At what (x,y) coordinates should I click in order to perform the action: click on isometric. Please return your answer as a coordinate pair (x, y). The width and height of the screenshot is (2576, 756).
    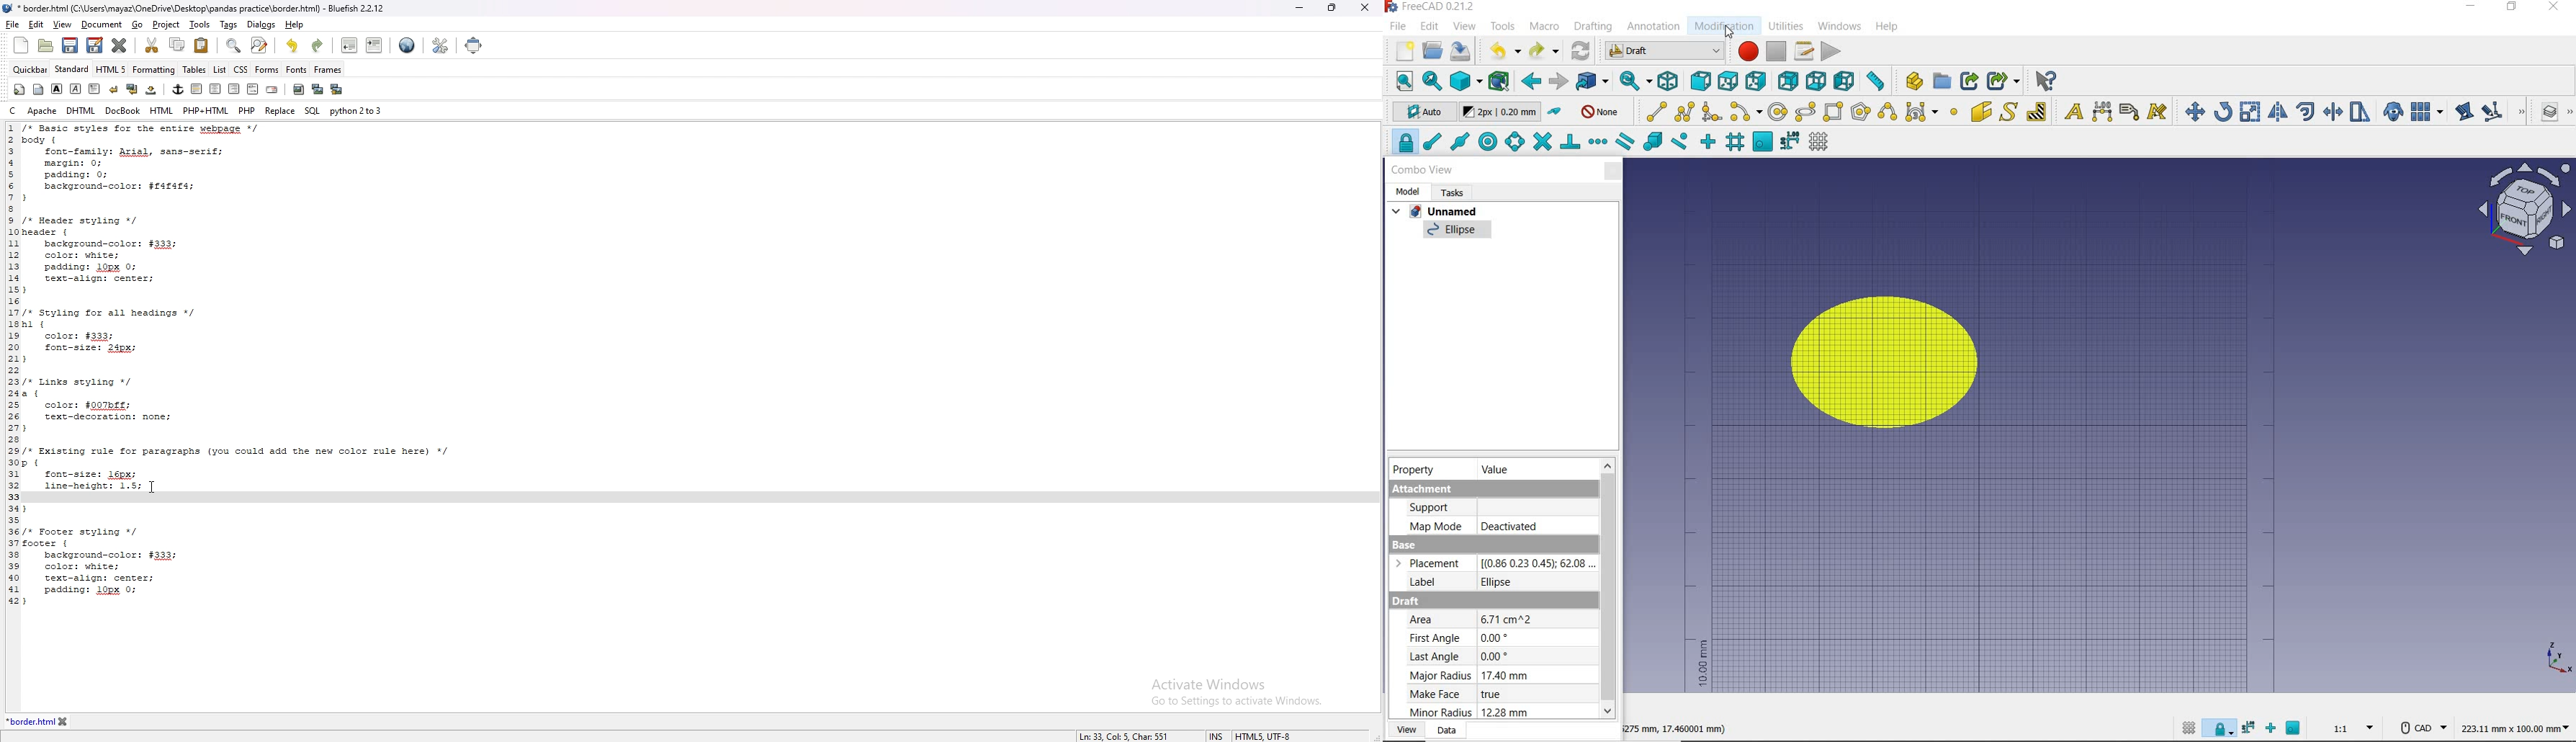
    Looking at the image, I should click on (1668, 82).